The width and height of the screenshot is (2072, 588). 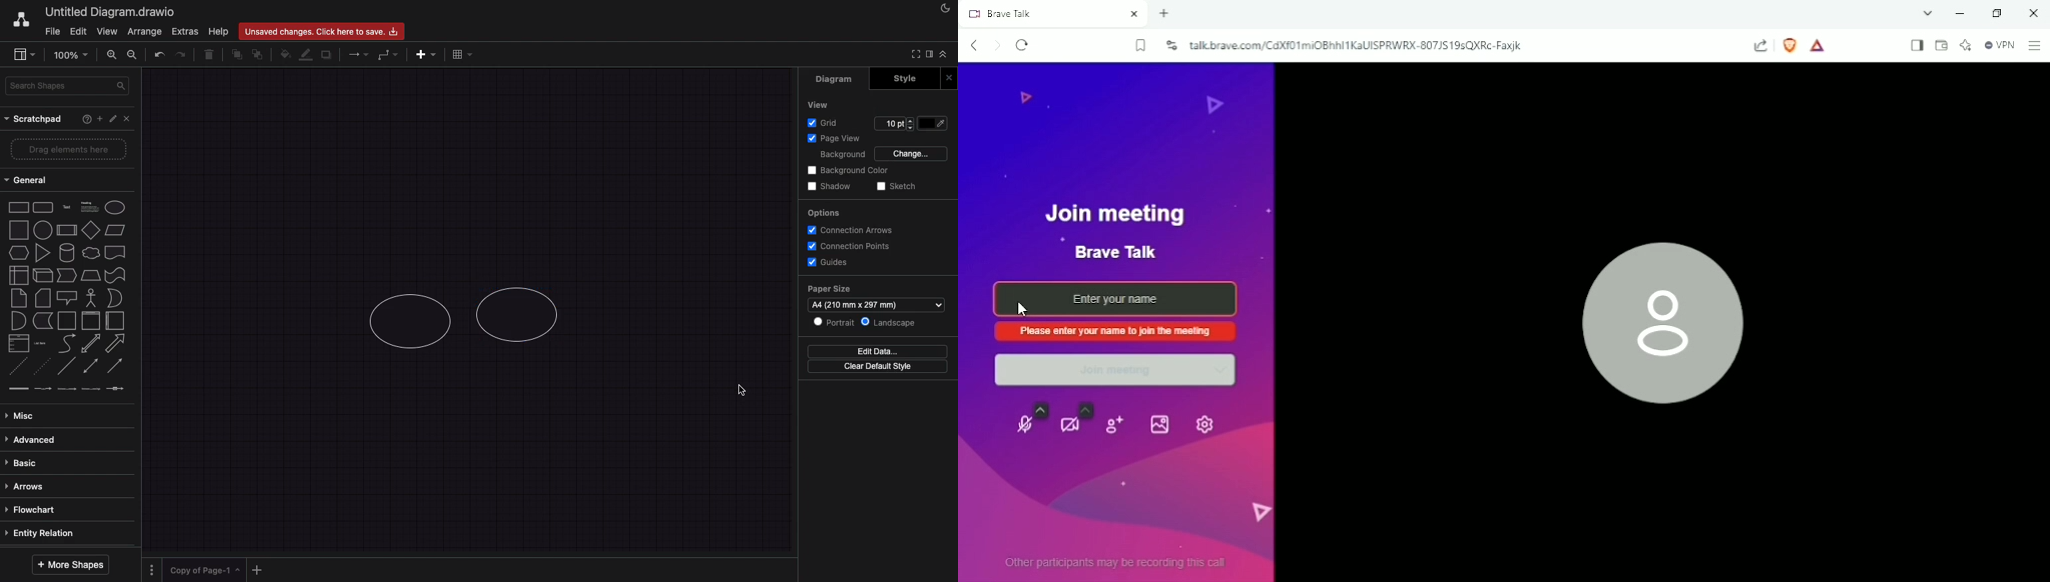 I want to click on heading, so click(x=89, y=206).